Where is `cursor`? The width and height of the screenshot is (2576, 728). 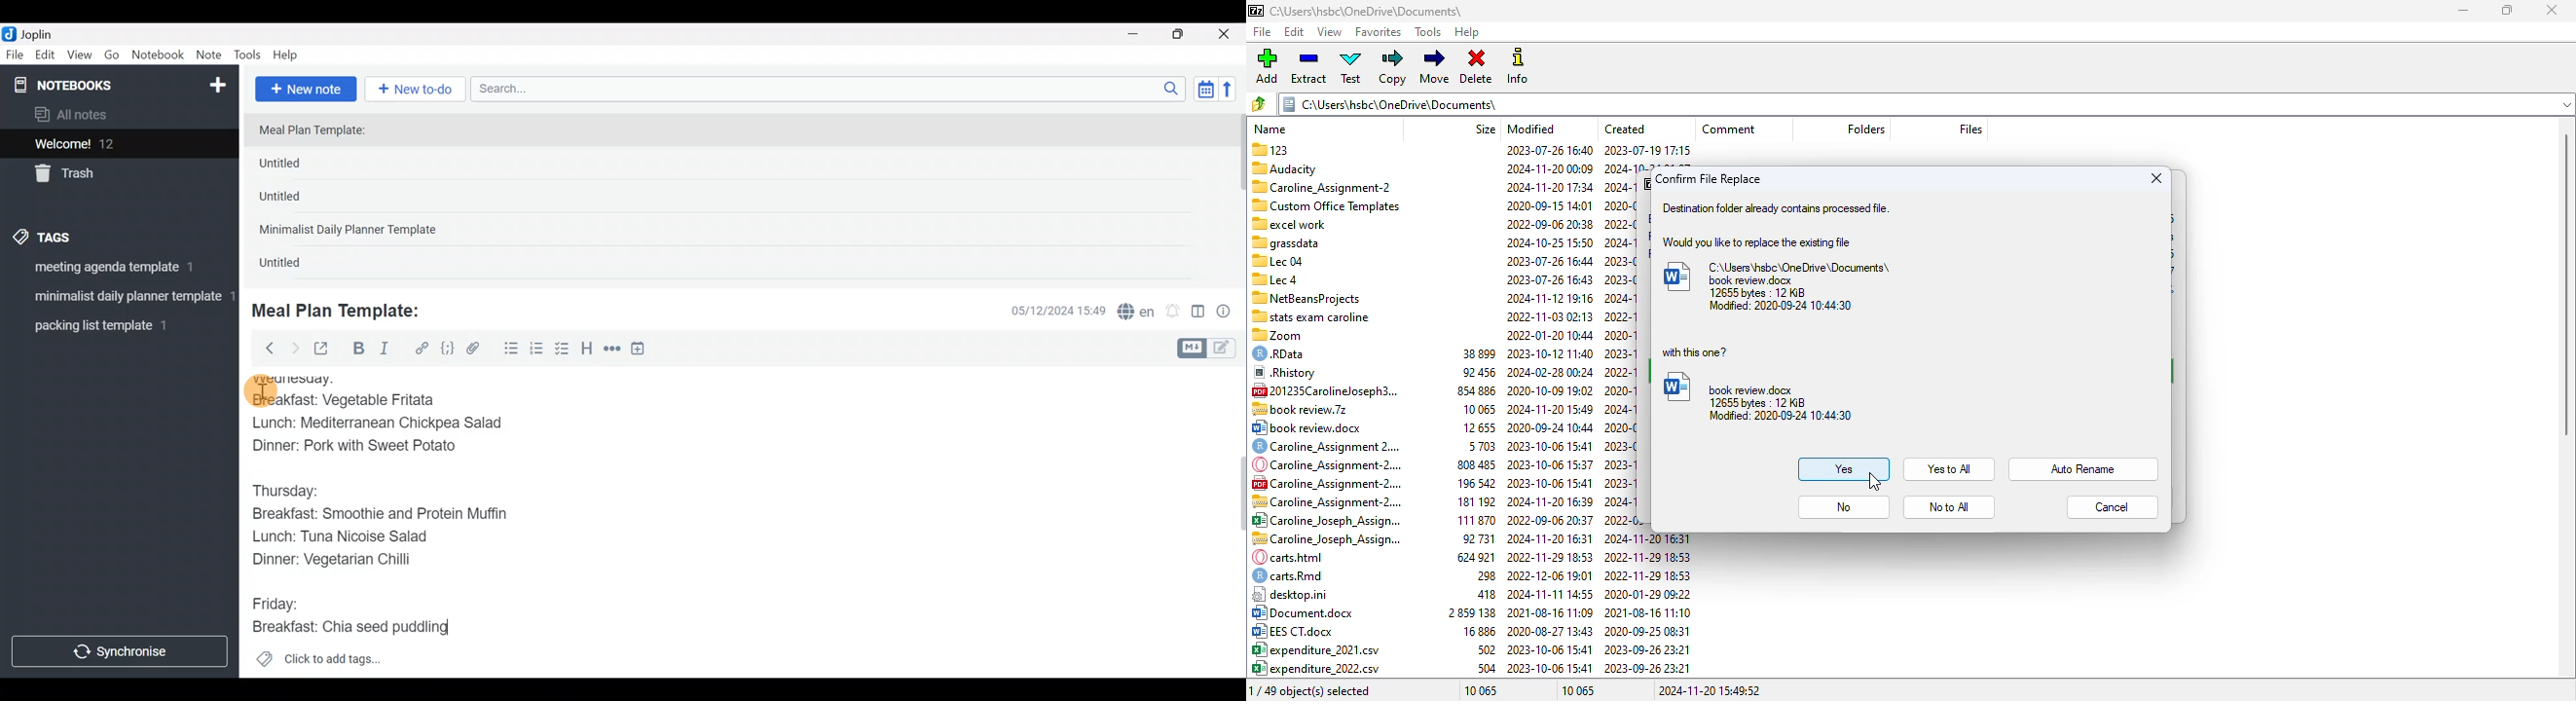 cursor is located at coordinates (260, 391).